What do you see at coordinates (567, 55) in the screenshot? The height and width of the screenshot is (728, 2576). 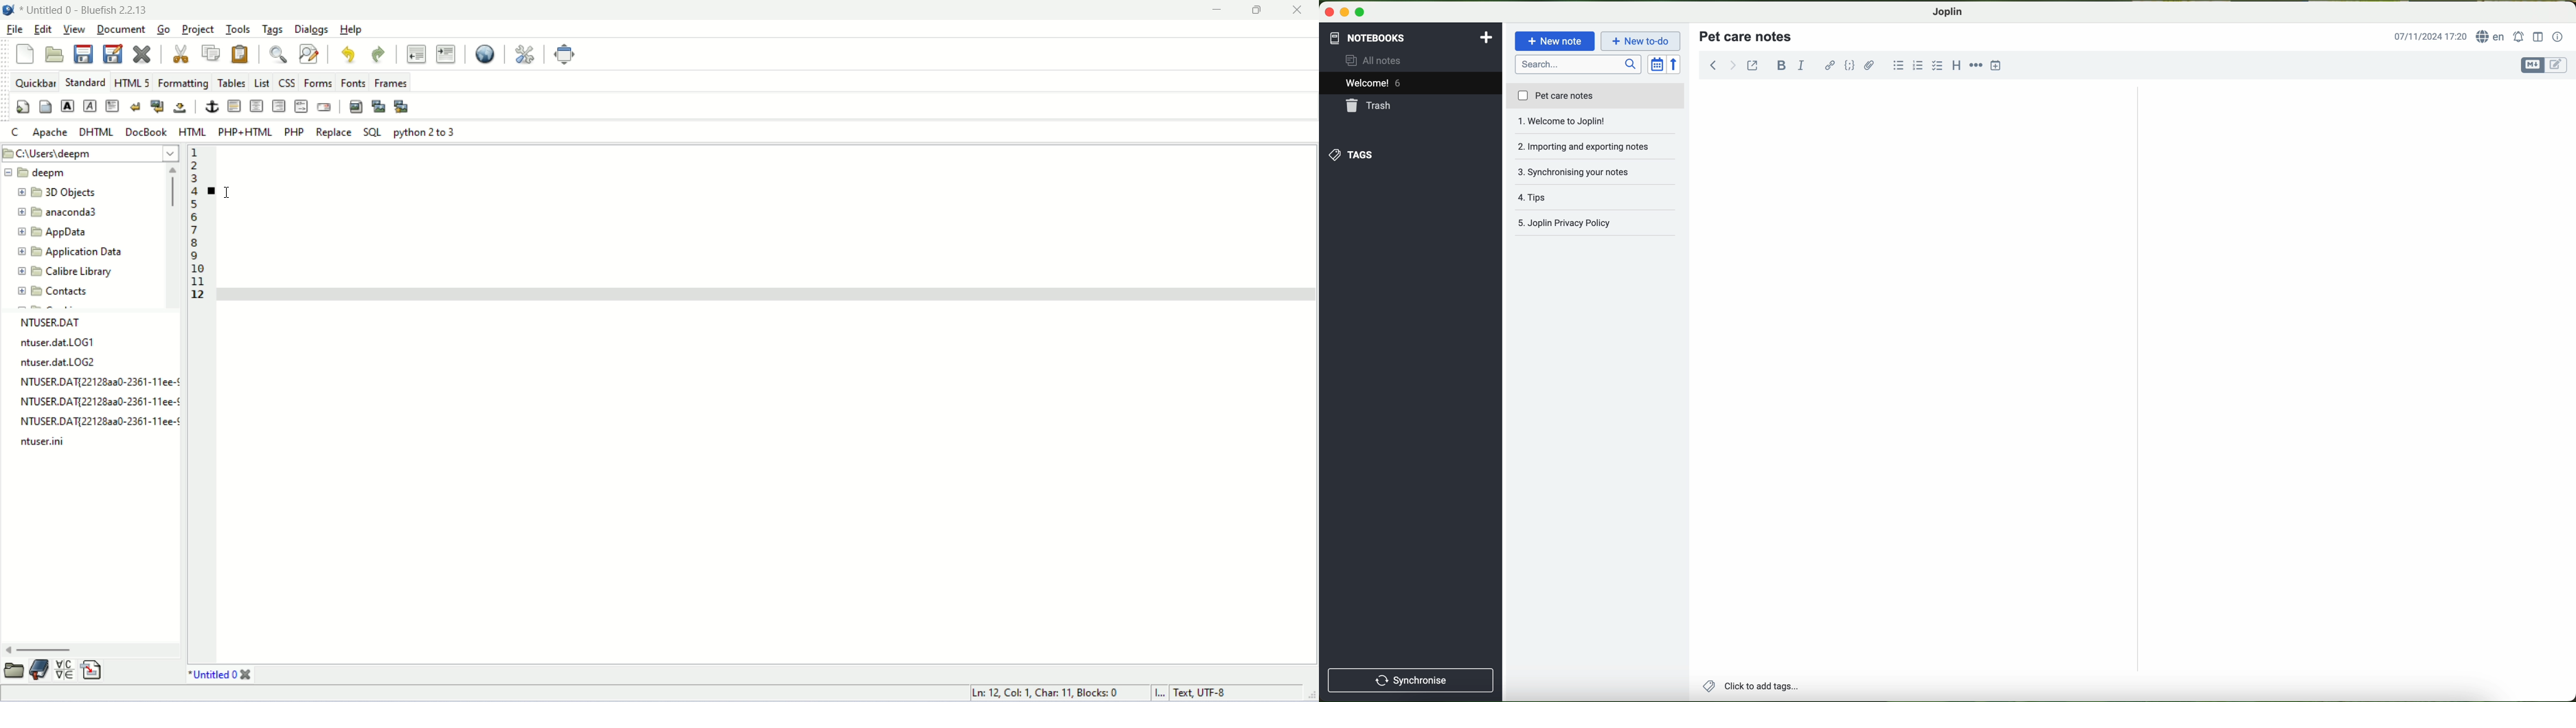 I see `fullscreen` at bounding box center [567, 55].